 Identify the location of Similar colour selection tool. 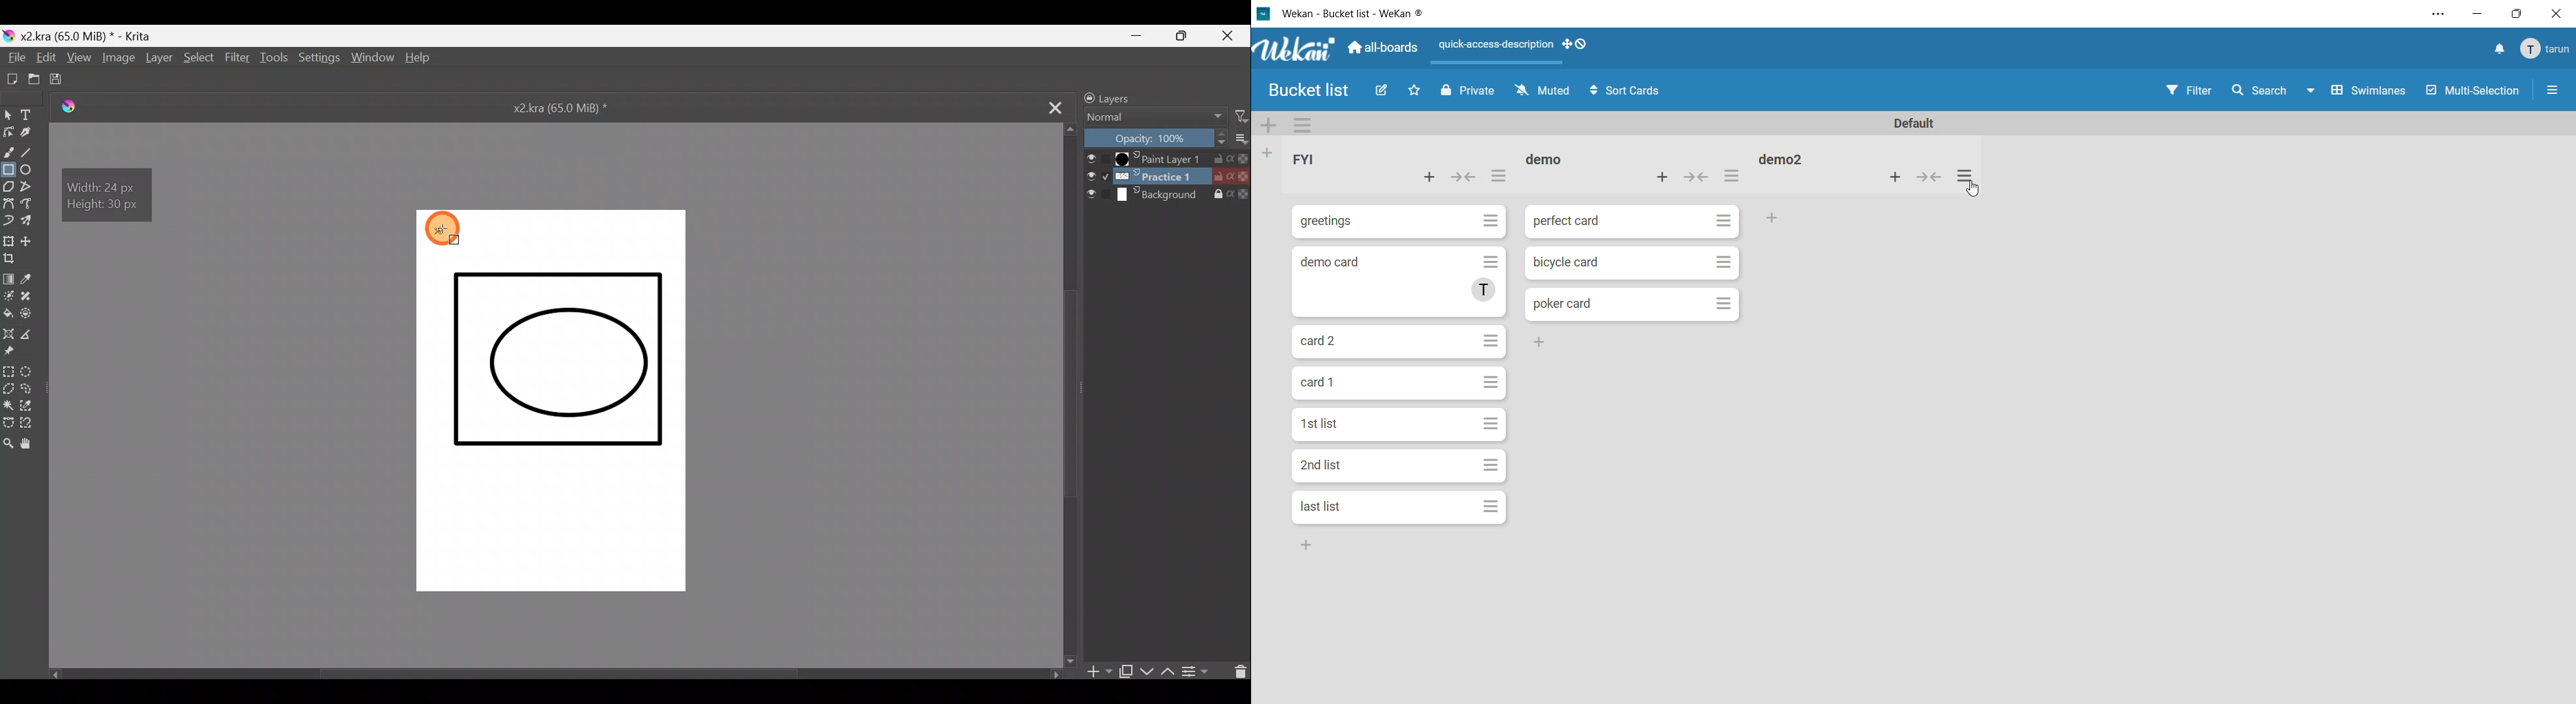
(29, 407).